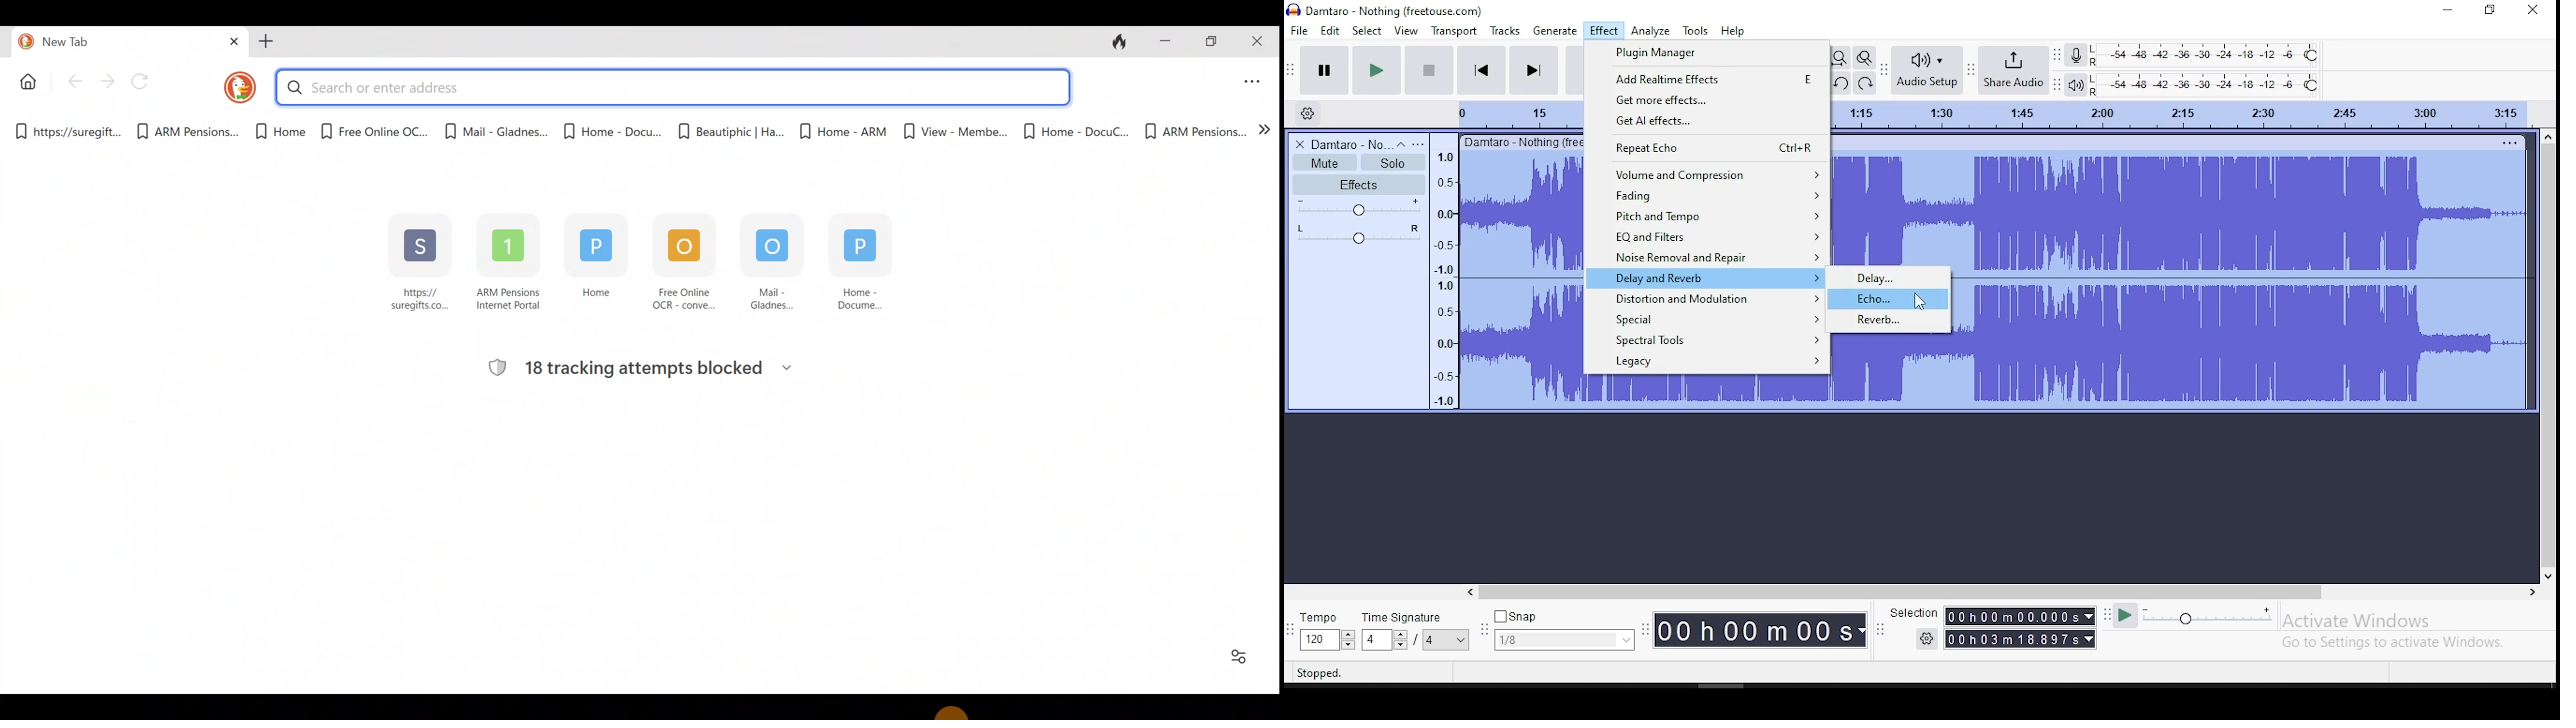 This screenshot has width=2576, height=728. What do you see at coordinates (1884, 69) in the screenshot?
I see `` at bounding box center [1884, 69].